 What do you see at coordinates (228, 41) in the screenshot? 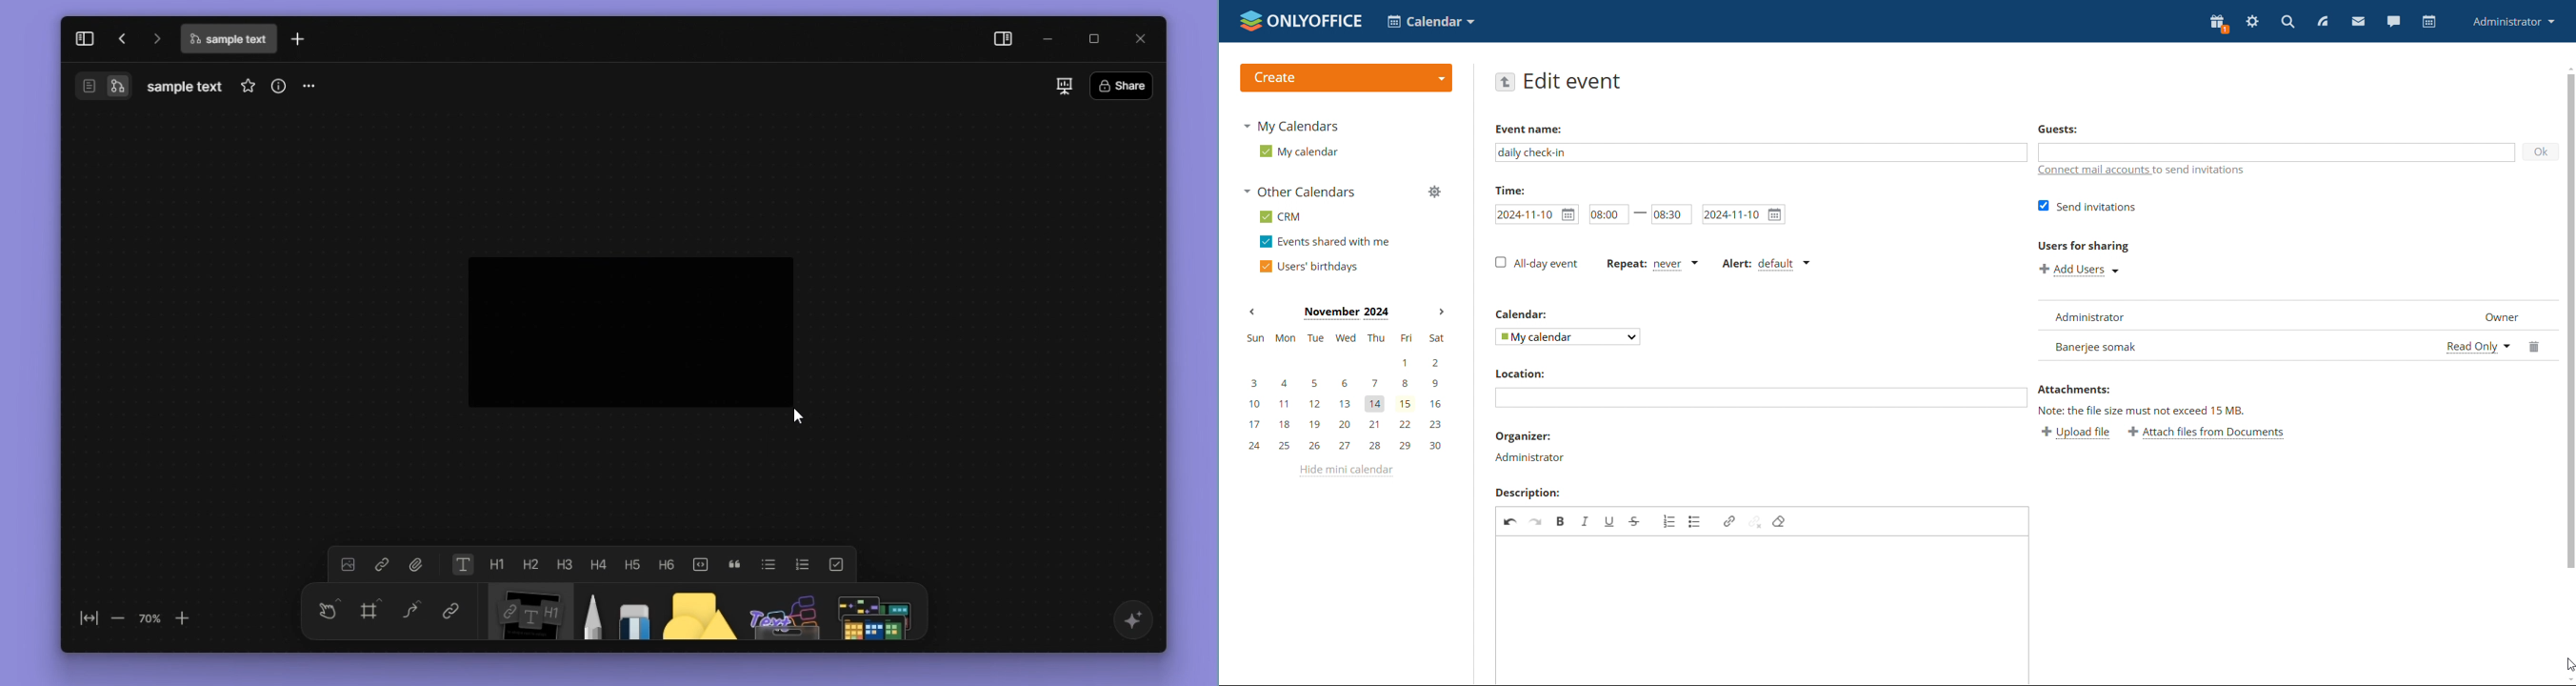
I see `file name` at bounding box center [228, 41].